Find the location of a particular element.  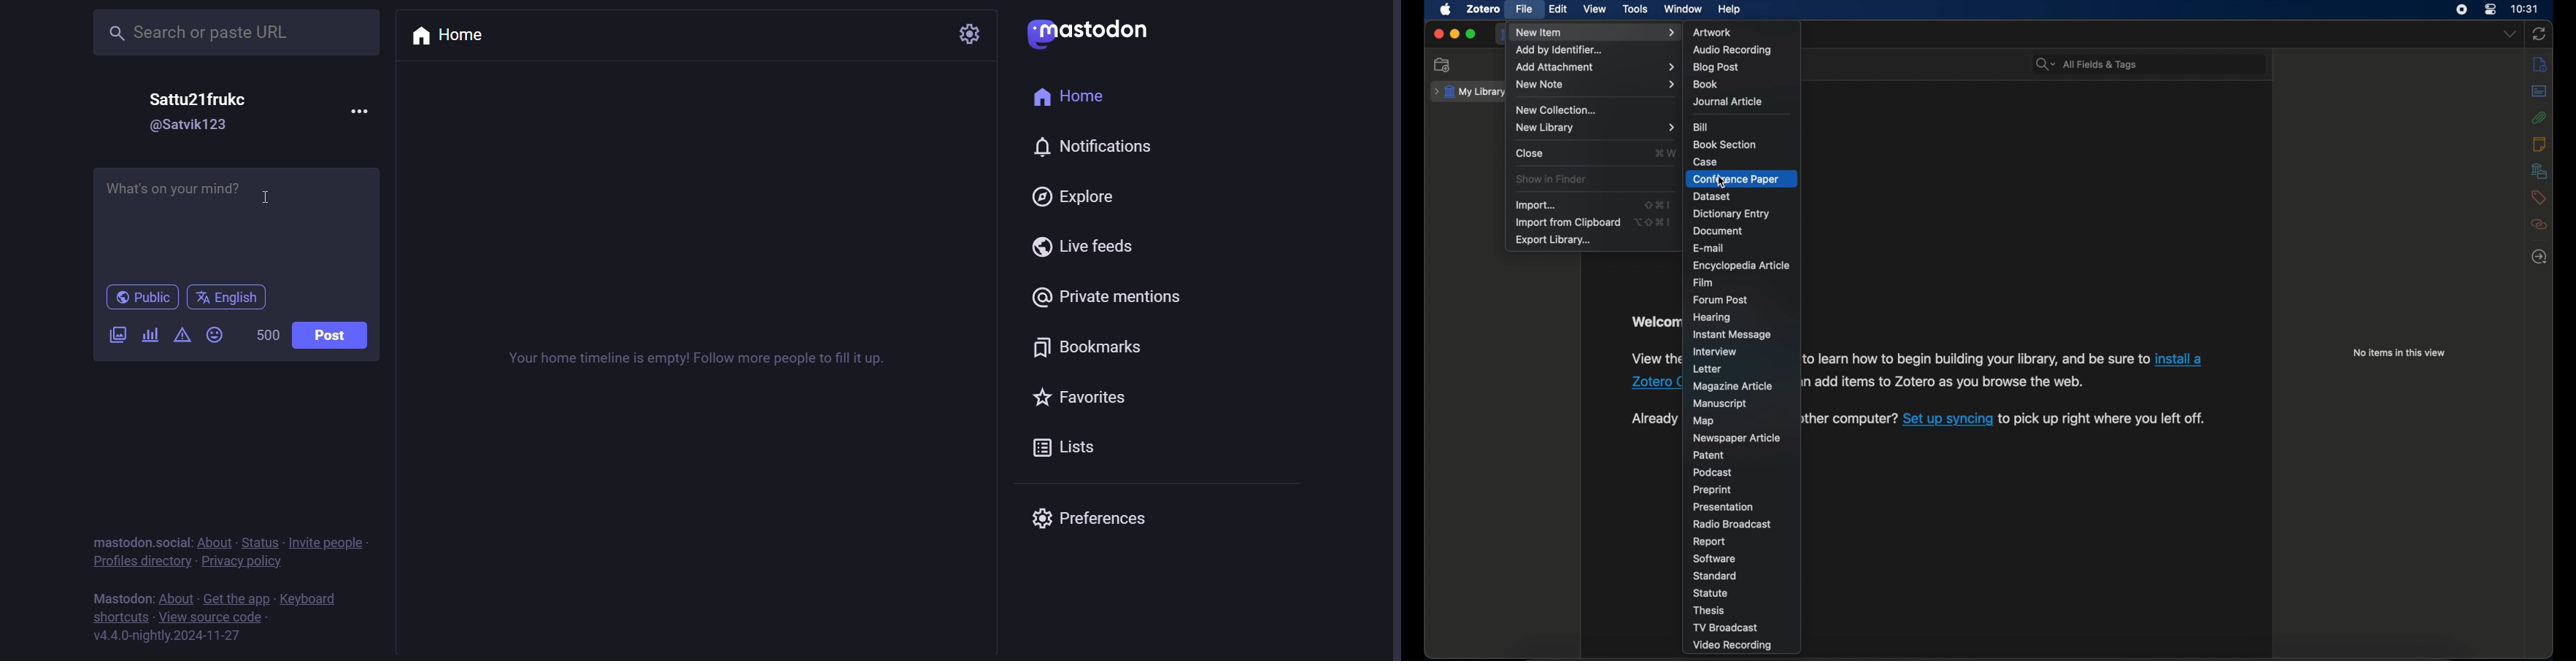

encyclopedia article is located at coordinates (1741, 266).